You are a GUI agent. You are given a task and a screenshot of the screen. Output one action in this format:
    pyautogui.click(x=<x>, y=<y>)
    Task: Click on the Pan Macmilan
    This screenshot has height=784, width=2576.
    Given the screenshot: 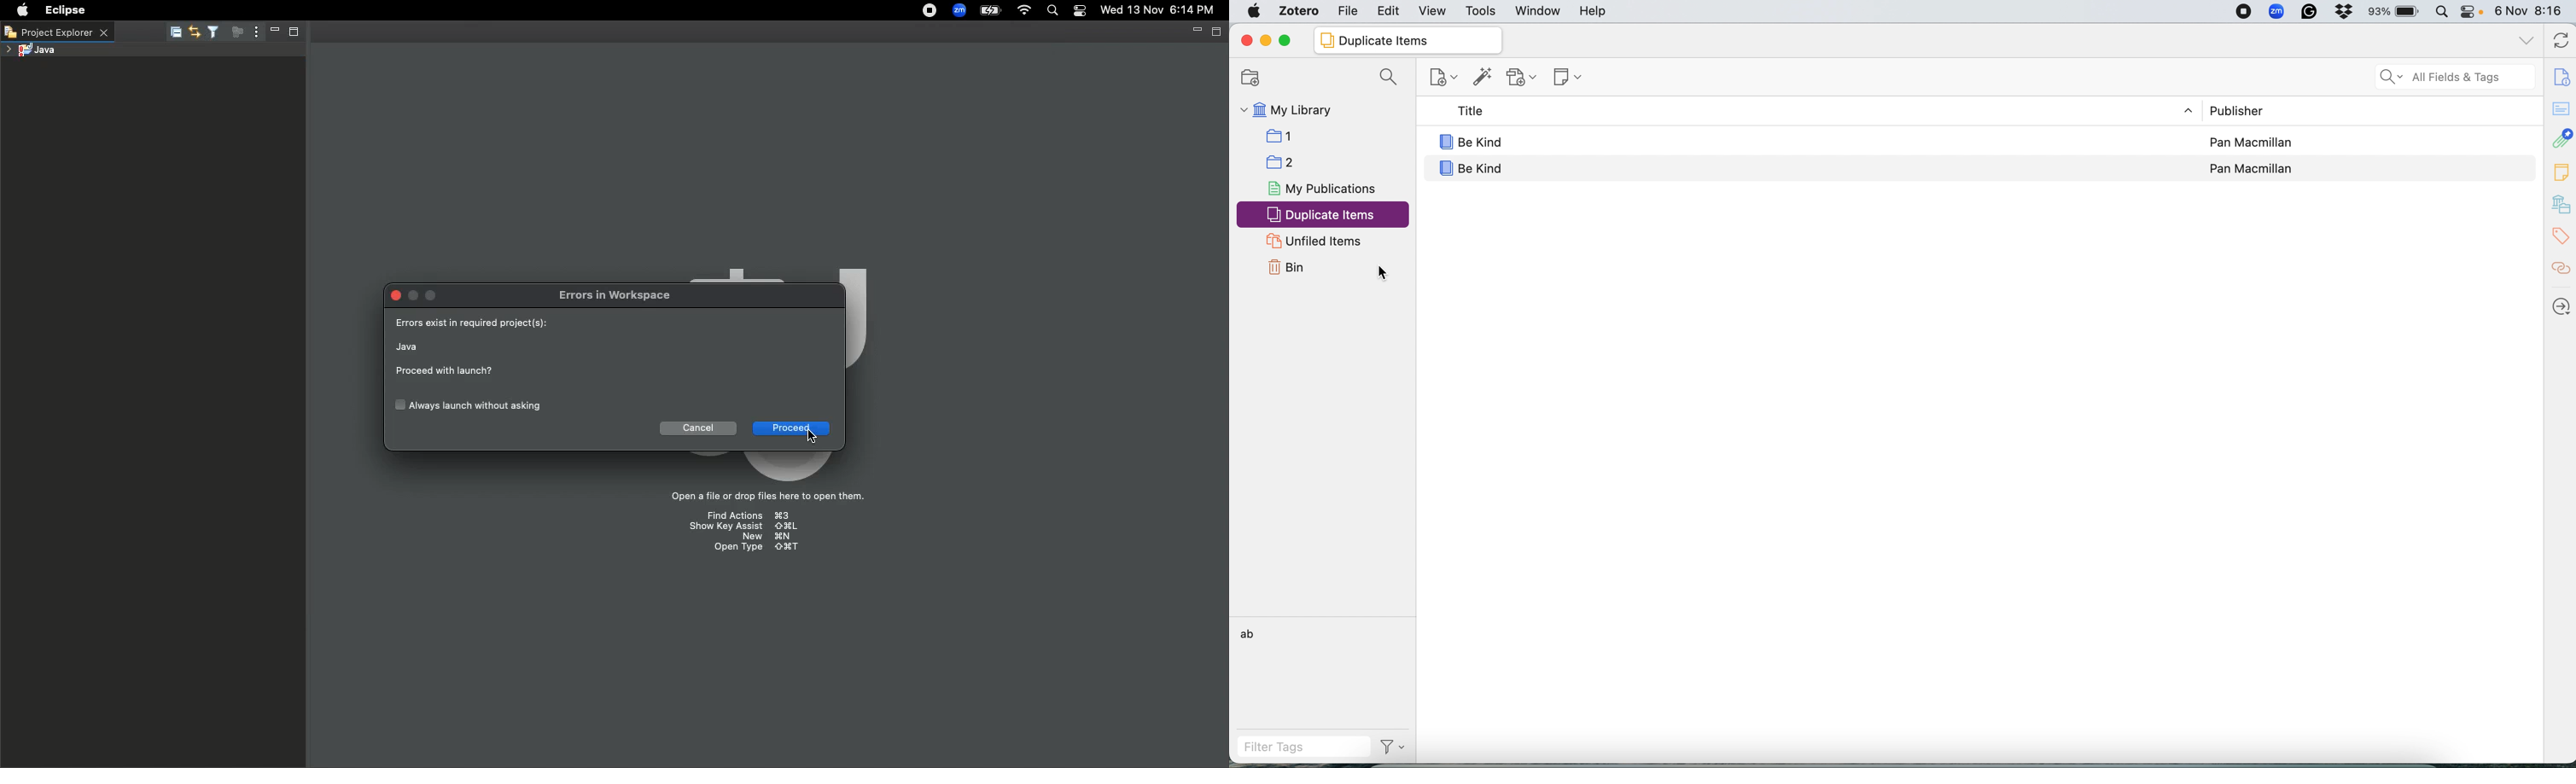 What is the action you would take?
    pyautogui.click(x=2251, y=164)
    